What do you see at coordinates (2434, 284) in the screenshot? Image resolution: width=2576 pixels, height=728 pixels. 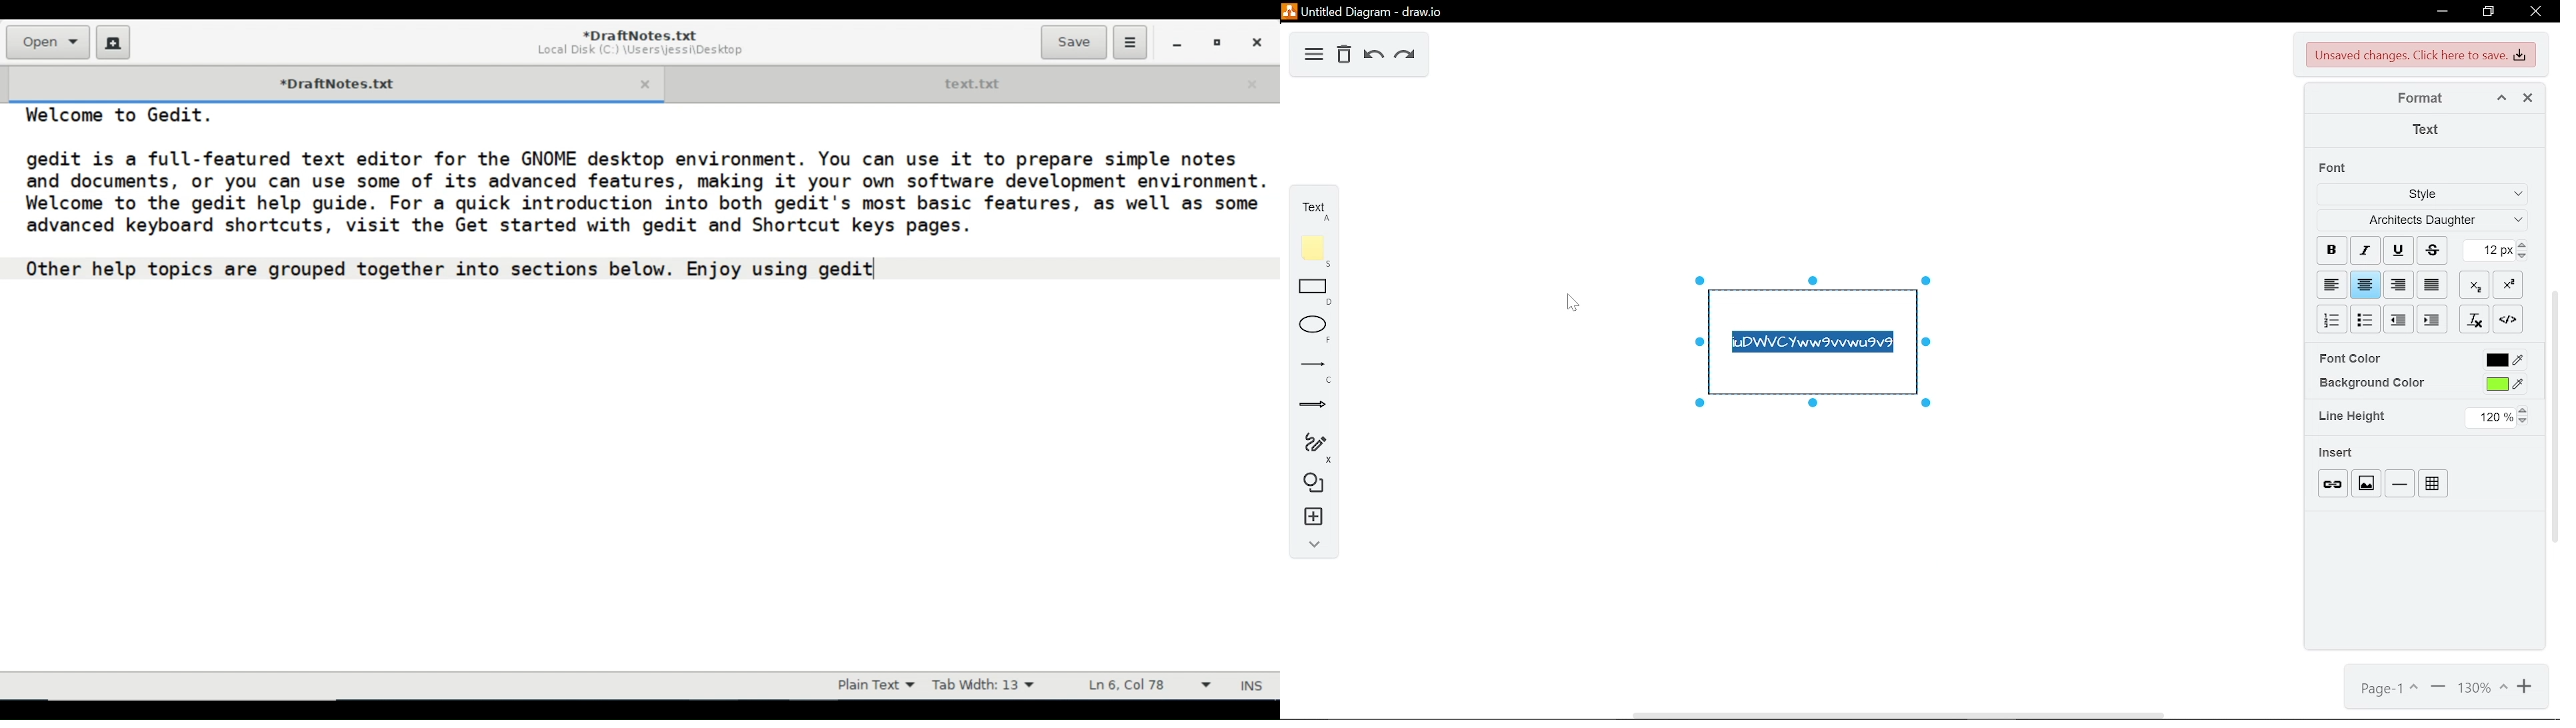 I see `justified` at bounding box center [2434, 284].